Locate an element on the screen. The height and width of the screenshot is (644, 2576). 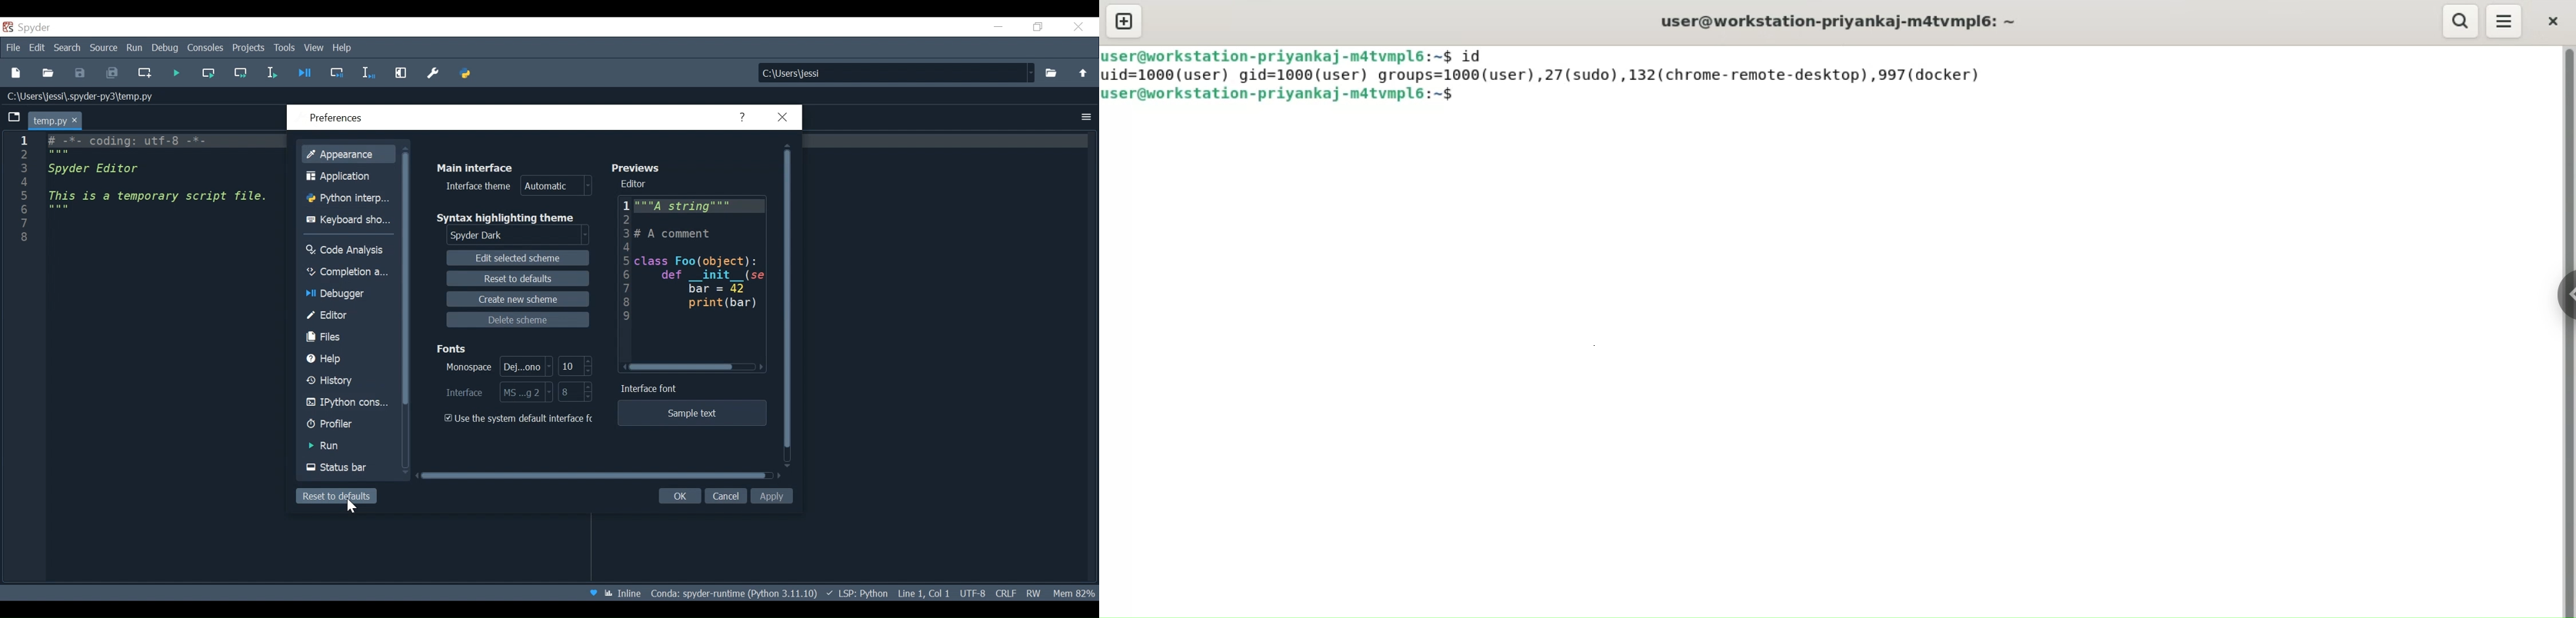
Spyder Desktop Icon is located at coordinates (27, 28).